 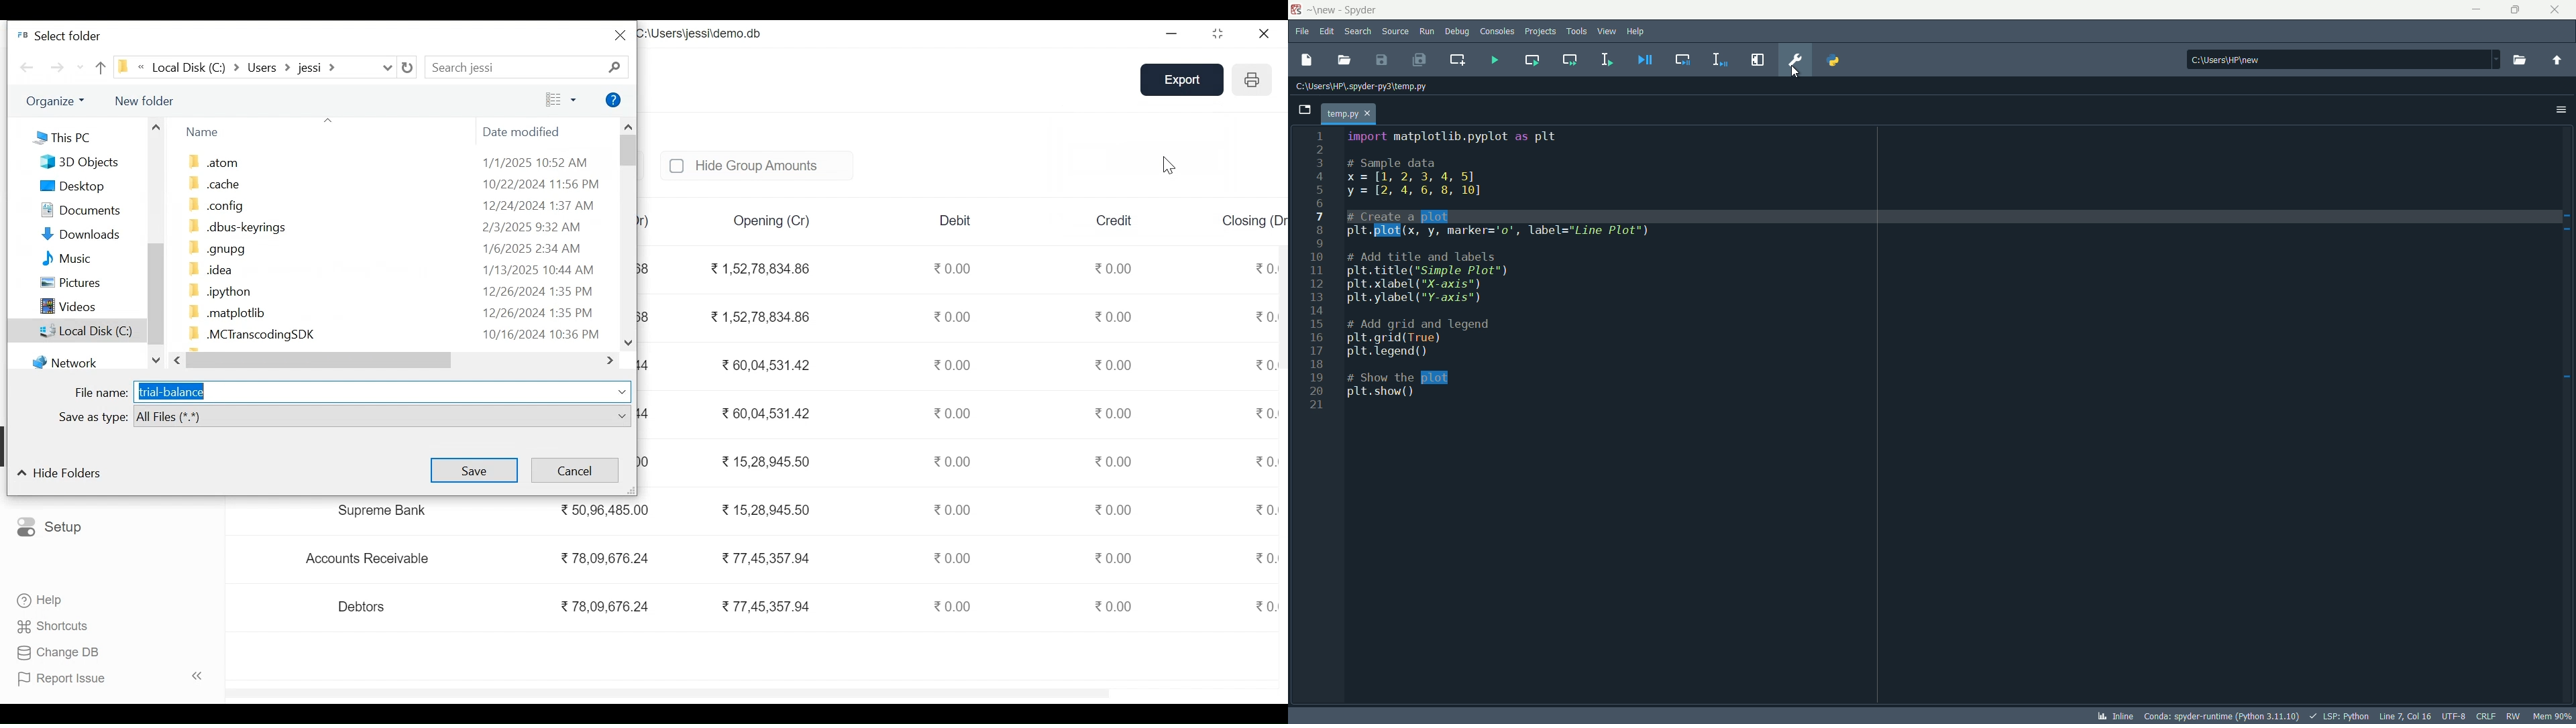 What do you see at coordinates (1298, 10) in the screenshot?
I see `app icon` at bounding box center [1298, 10].